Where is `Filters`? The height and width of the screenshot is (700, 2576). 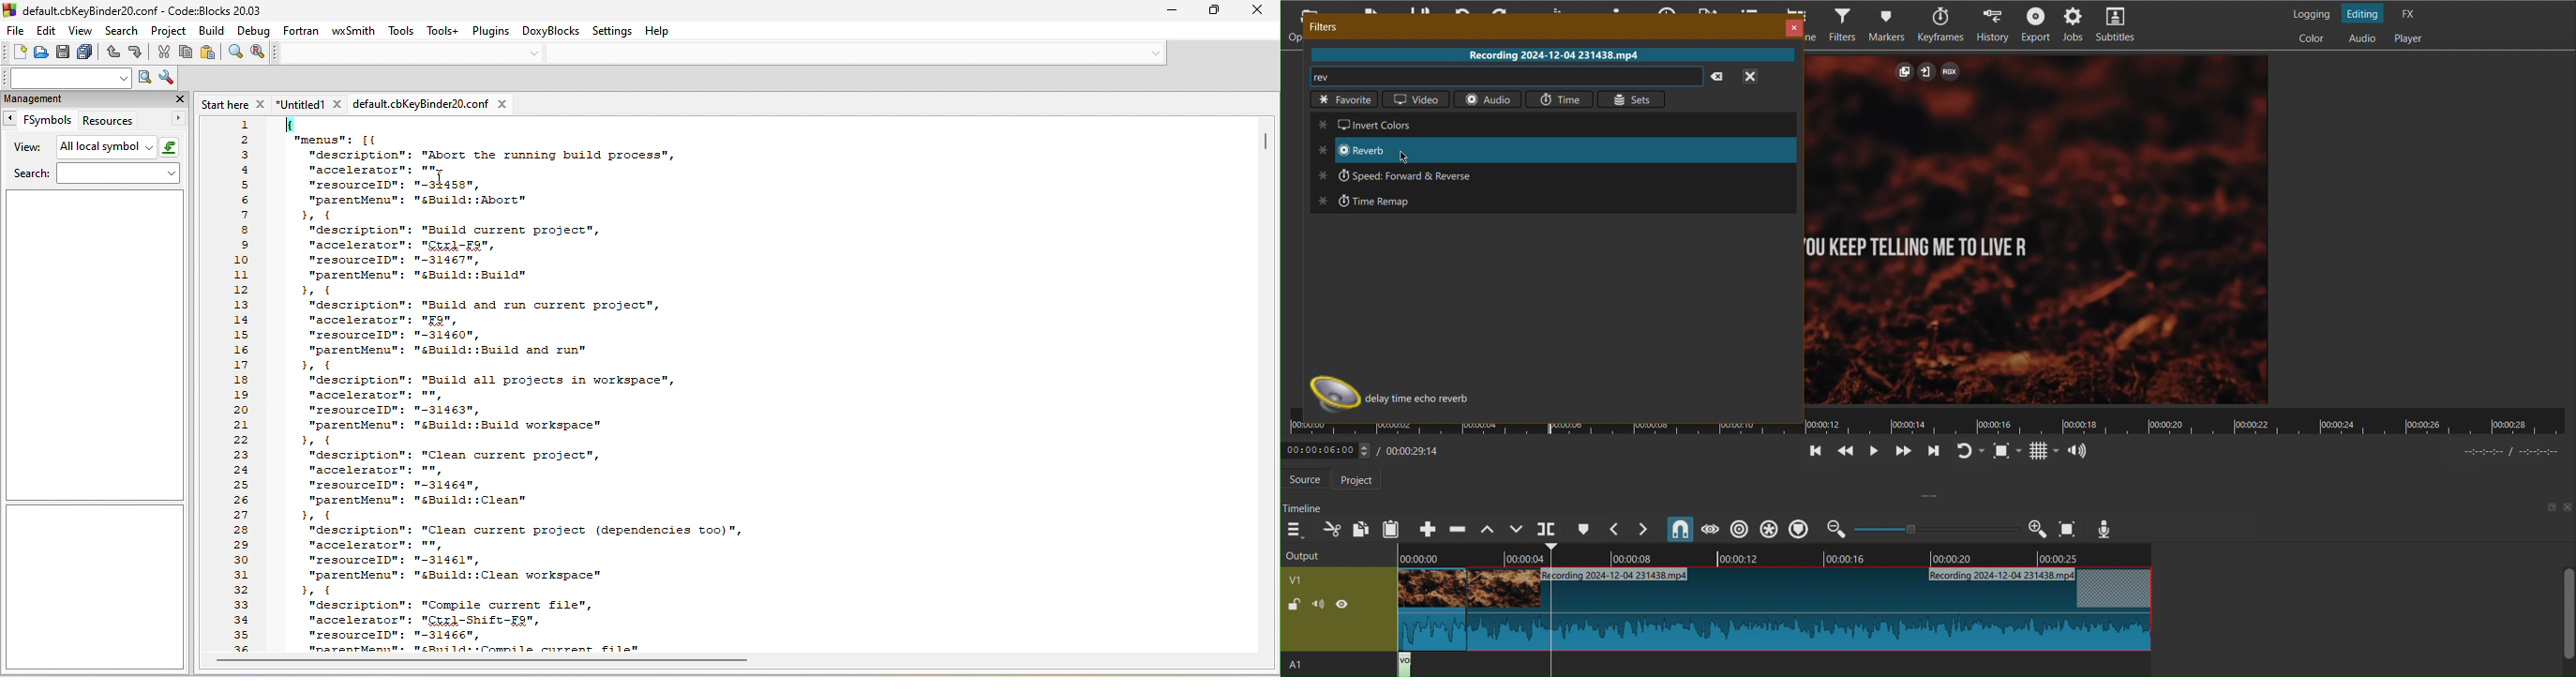
Filters is located at coordinates (1324, 26).